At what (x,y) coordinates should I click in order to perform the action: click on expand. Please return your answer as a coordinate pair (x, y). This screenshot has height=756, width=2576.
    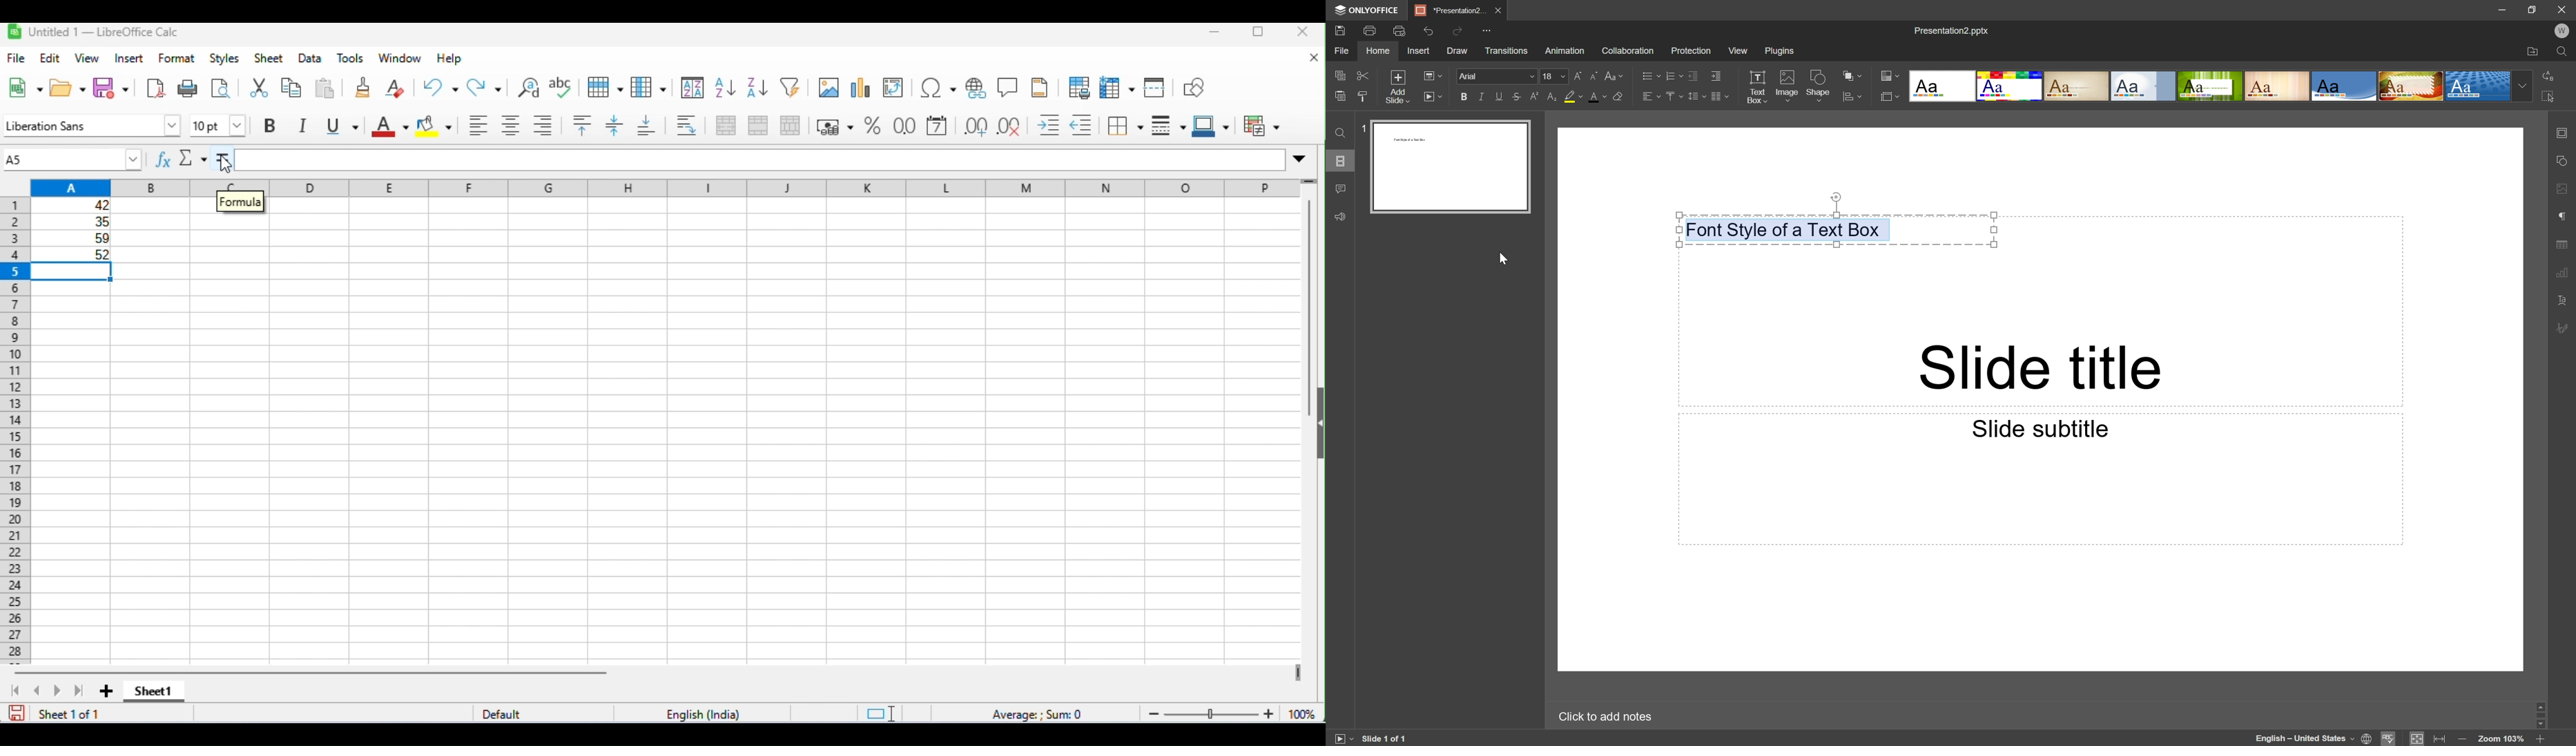
    Looking at the image, I should click on (1301, 157).